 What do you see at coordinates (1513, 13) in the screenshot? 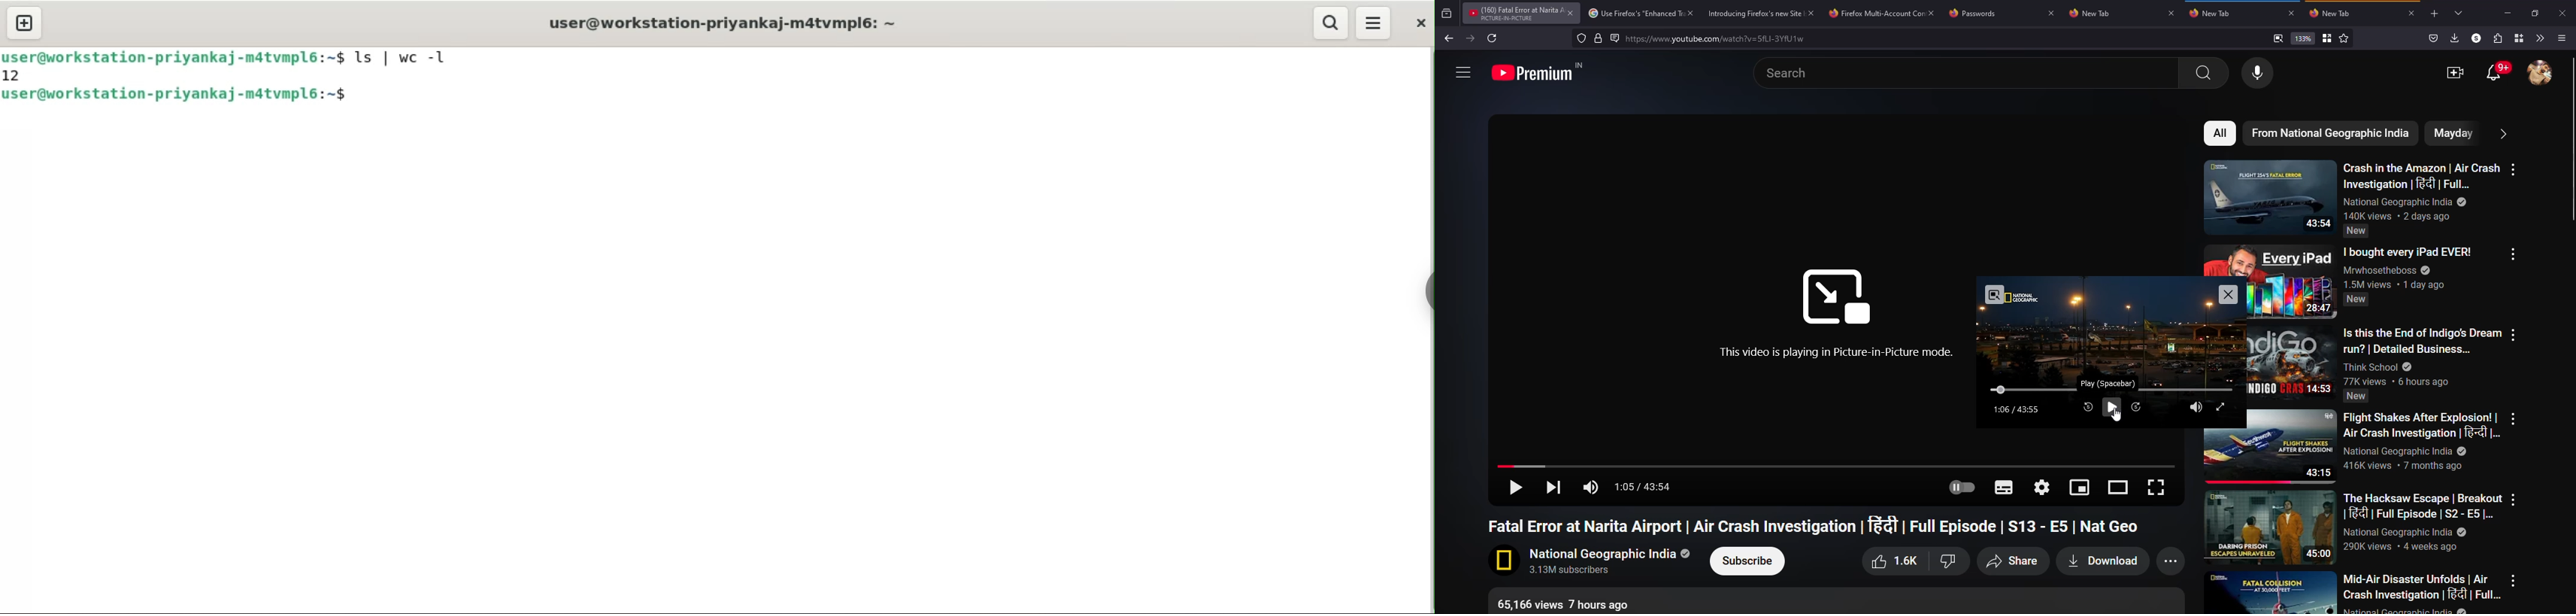
I see `YouTube tab` at bounding box center [1513, 13].